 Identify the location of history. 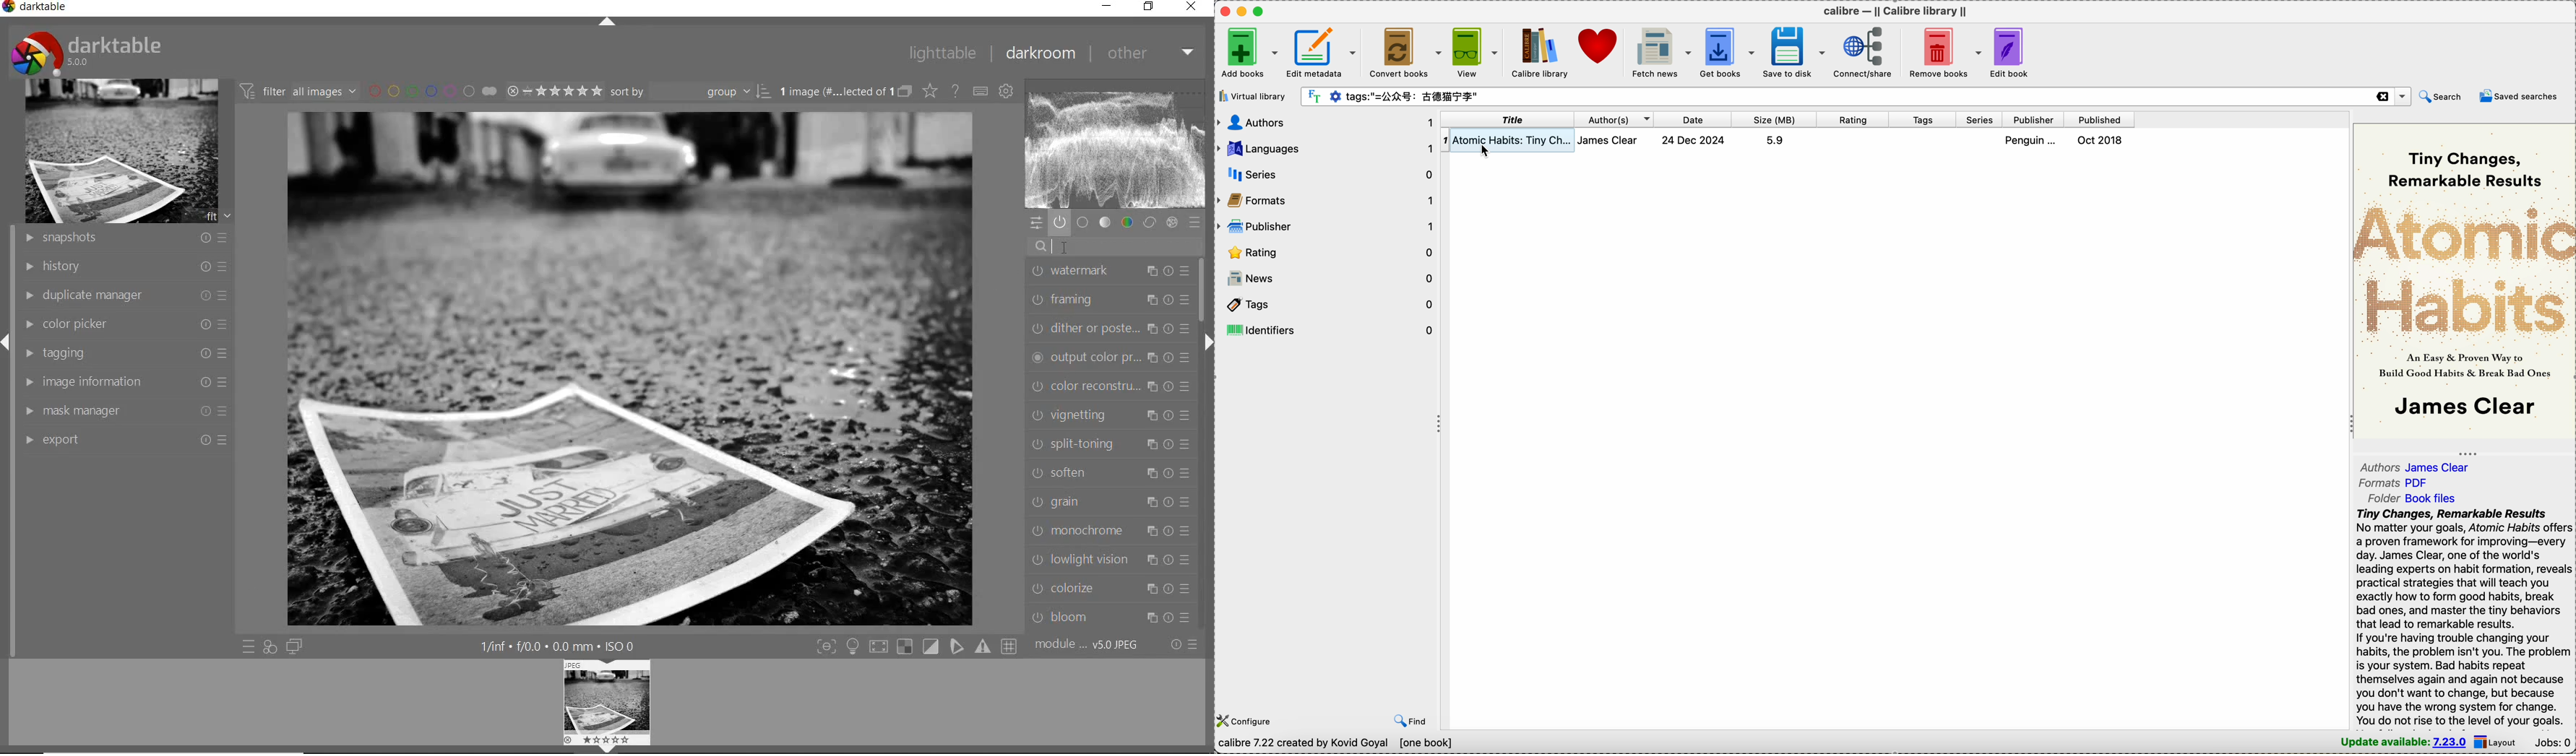
(125, 266).